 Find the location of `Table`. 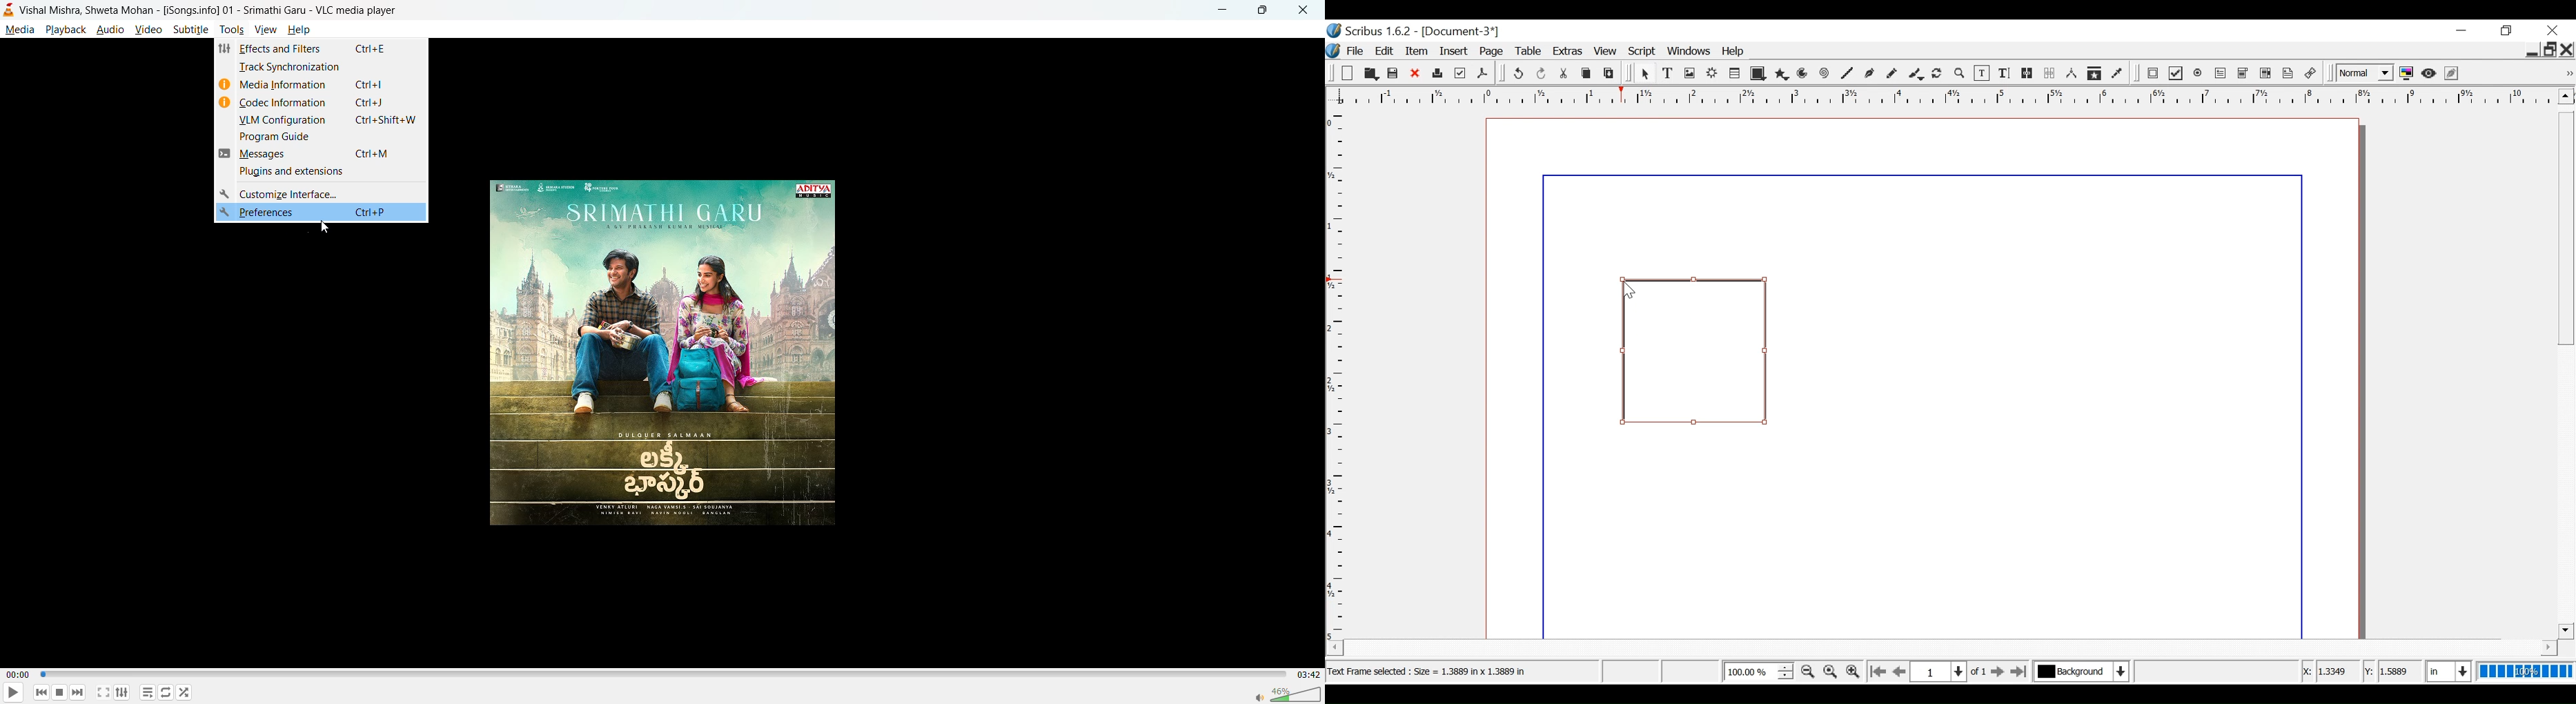

Table is located at coordinates (1736, 74).